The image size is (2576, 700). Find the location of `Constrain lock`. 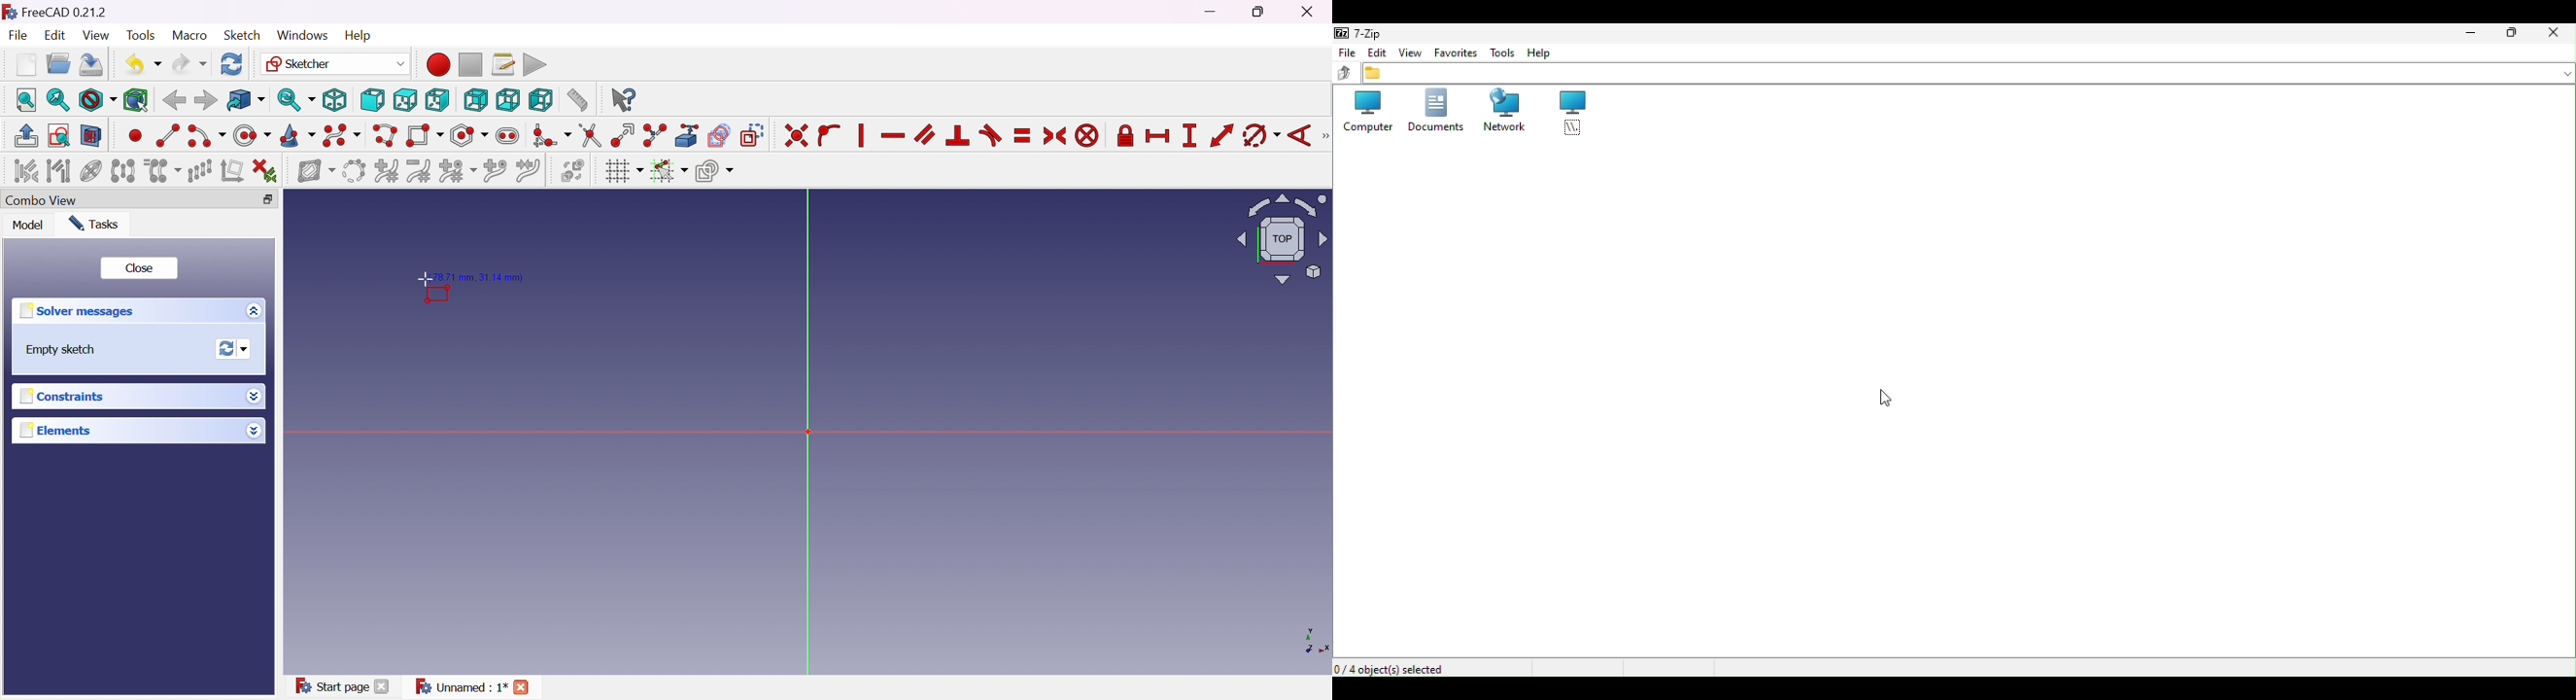

Constrain lock is located at coordinates (1124, 137).